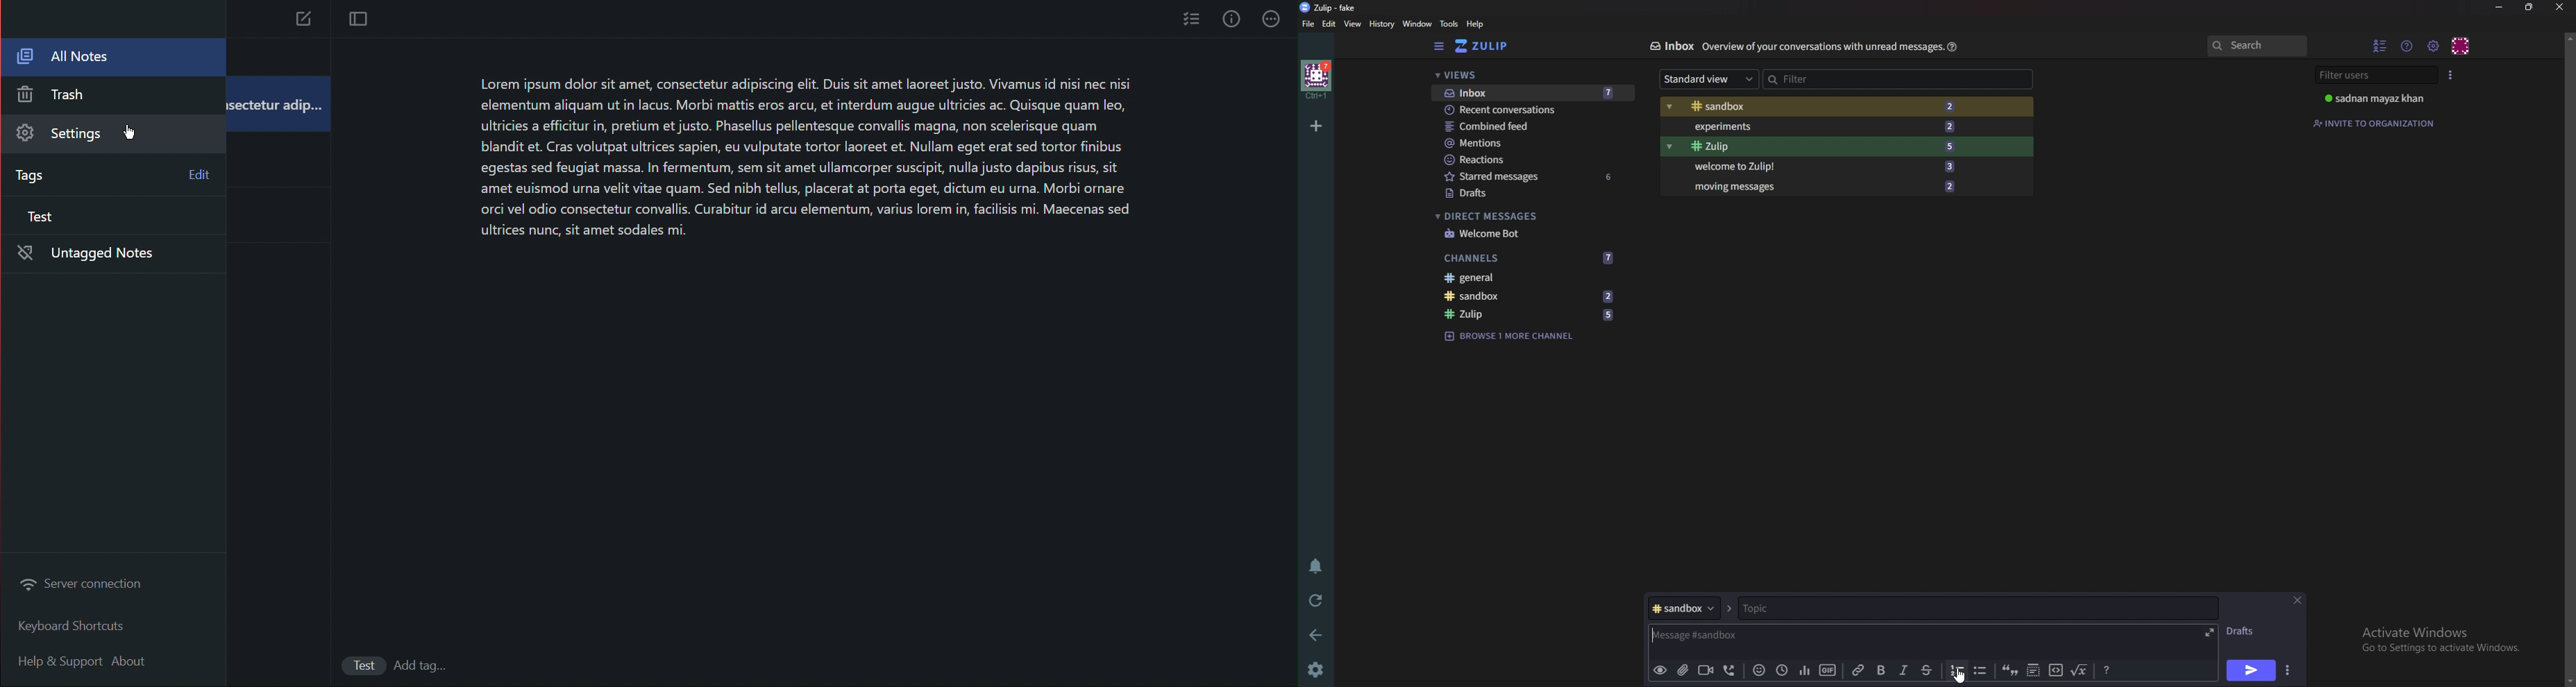  I want to click on Server connnection, so click(85, 586).